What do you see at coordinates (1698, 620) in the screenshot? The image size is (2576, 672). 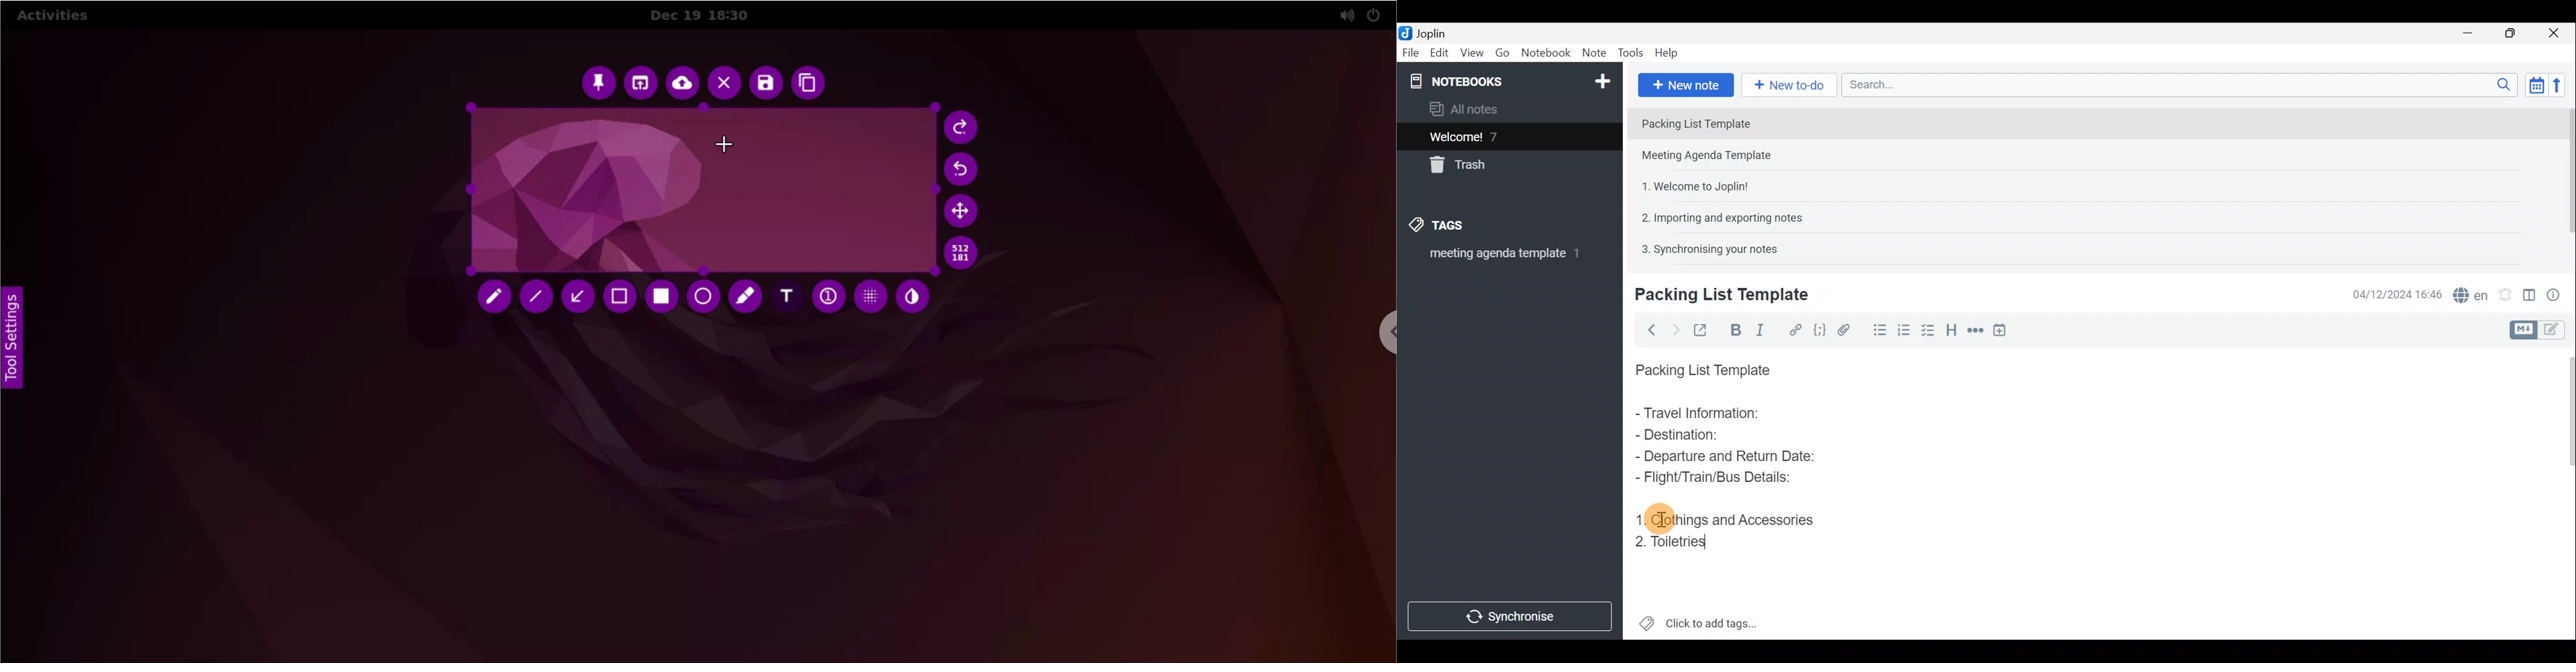 I see `Click to add tags` at bounding box center [1698, 620].